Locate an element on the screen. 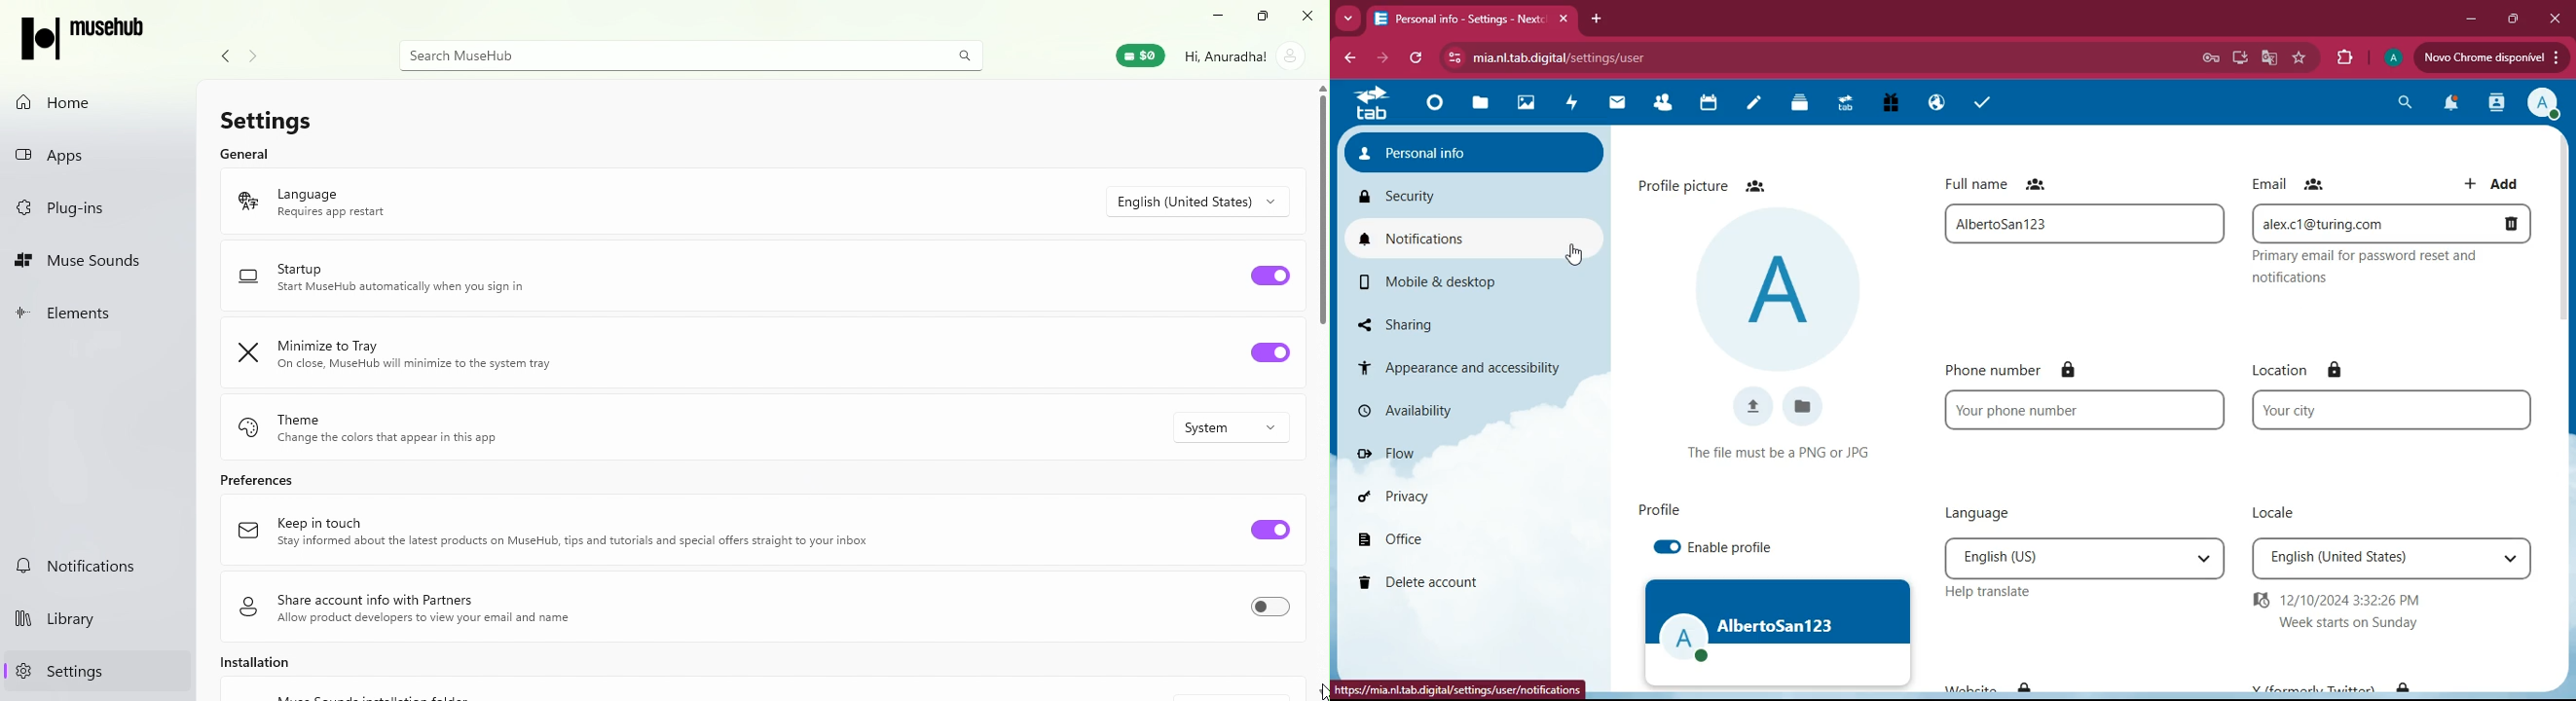 Image resolution: width=2576 pixels, height=728 pixels. System is located at coordinates (1230, 427).